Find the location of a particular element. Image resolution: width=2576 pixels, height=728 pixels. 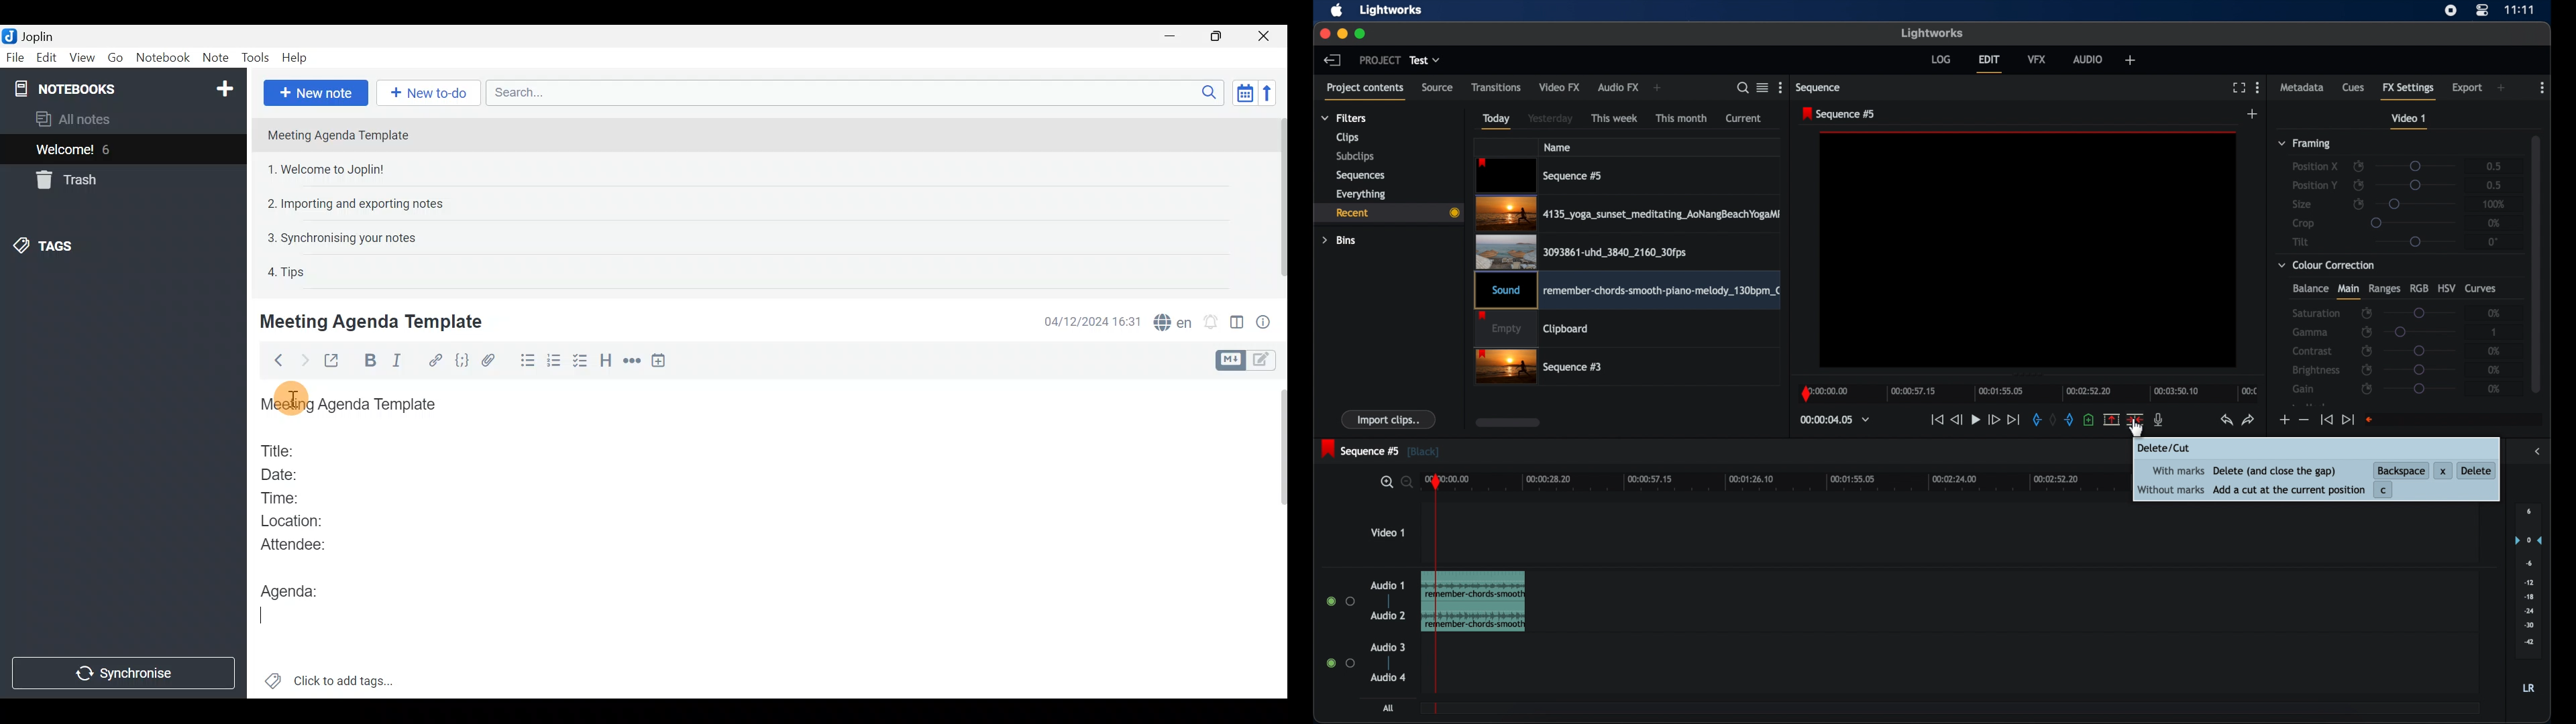

today is located at coordinates (1497, 121).